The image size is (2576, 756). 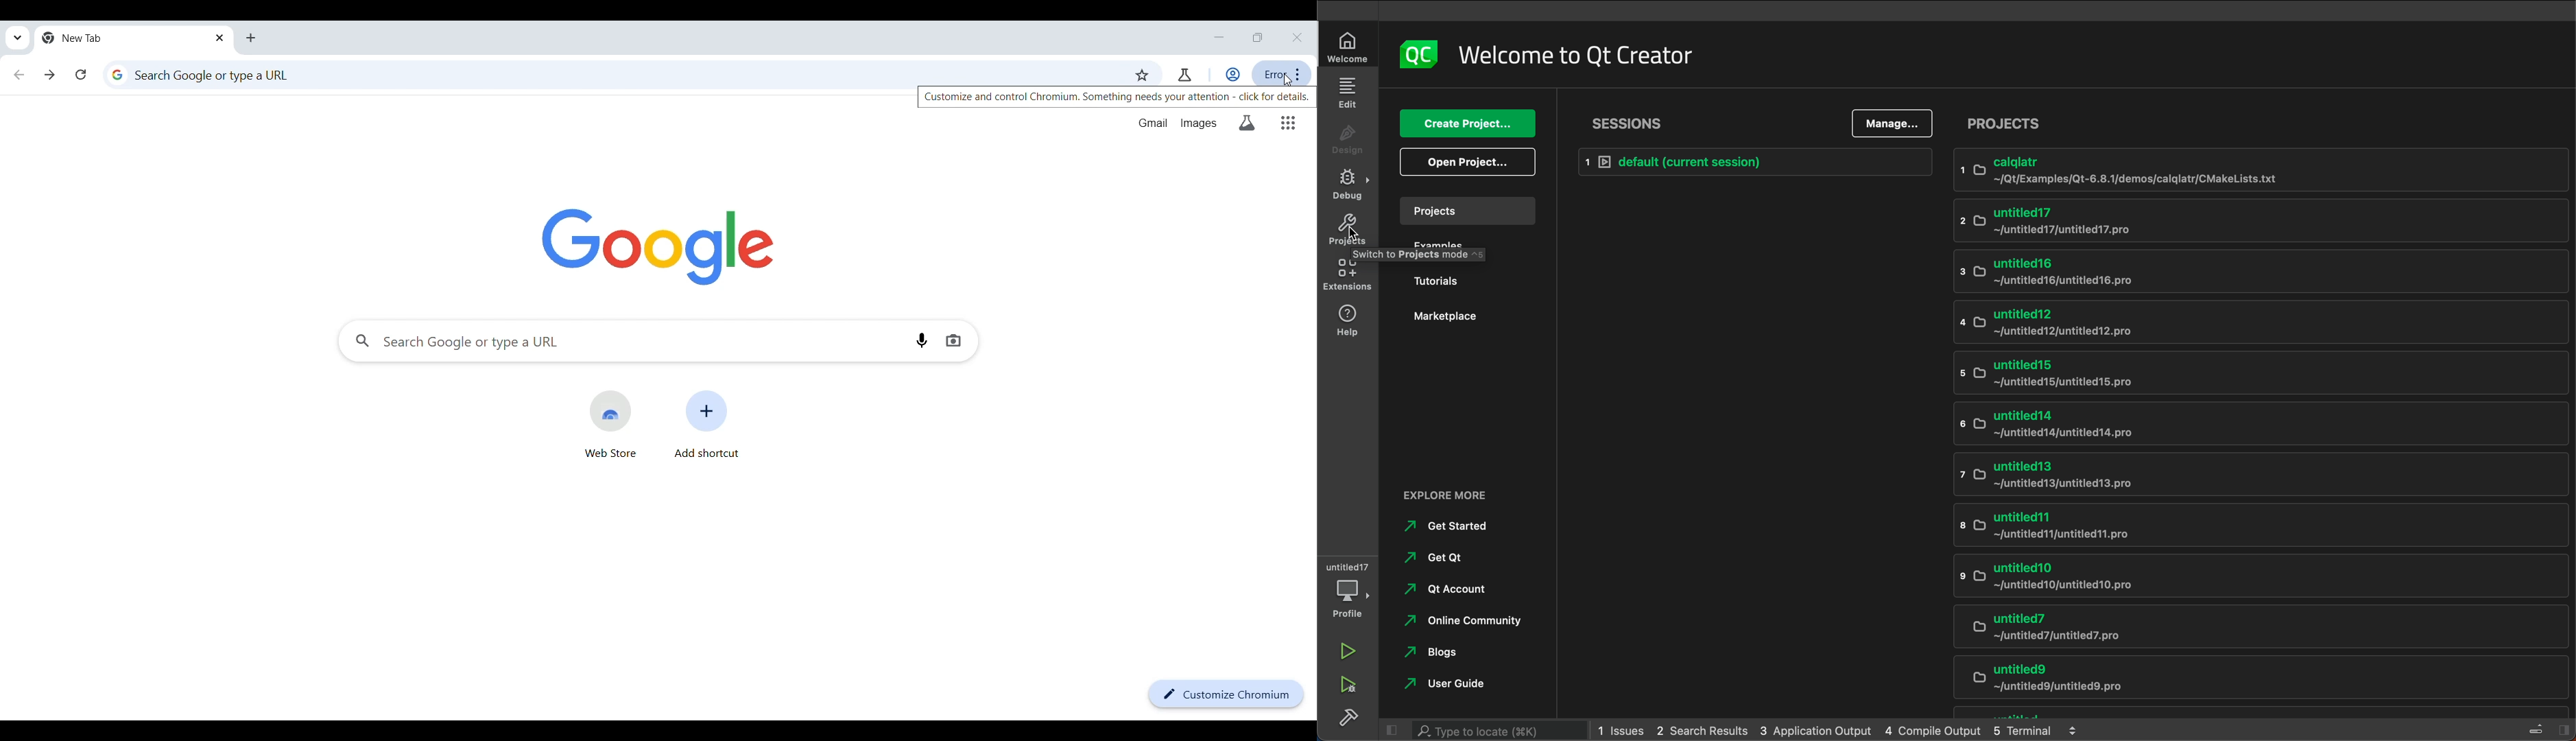 I want to click on Google apps, so click(x=1288, y=123).